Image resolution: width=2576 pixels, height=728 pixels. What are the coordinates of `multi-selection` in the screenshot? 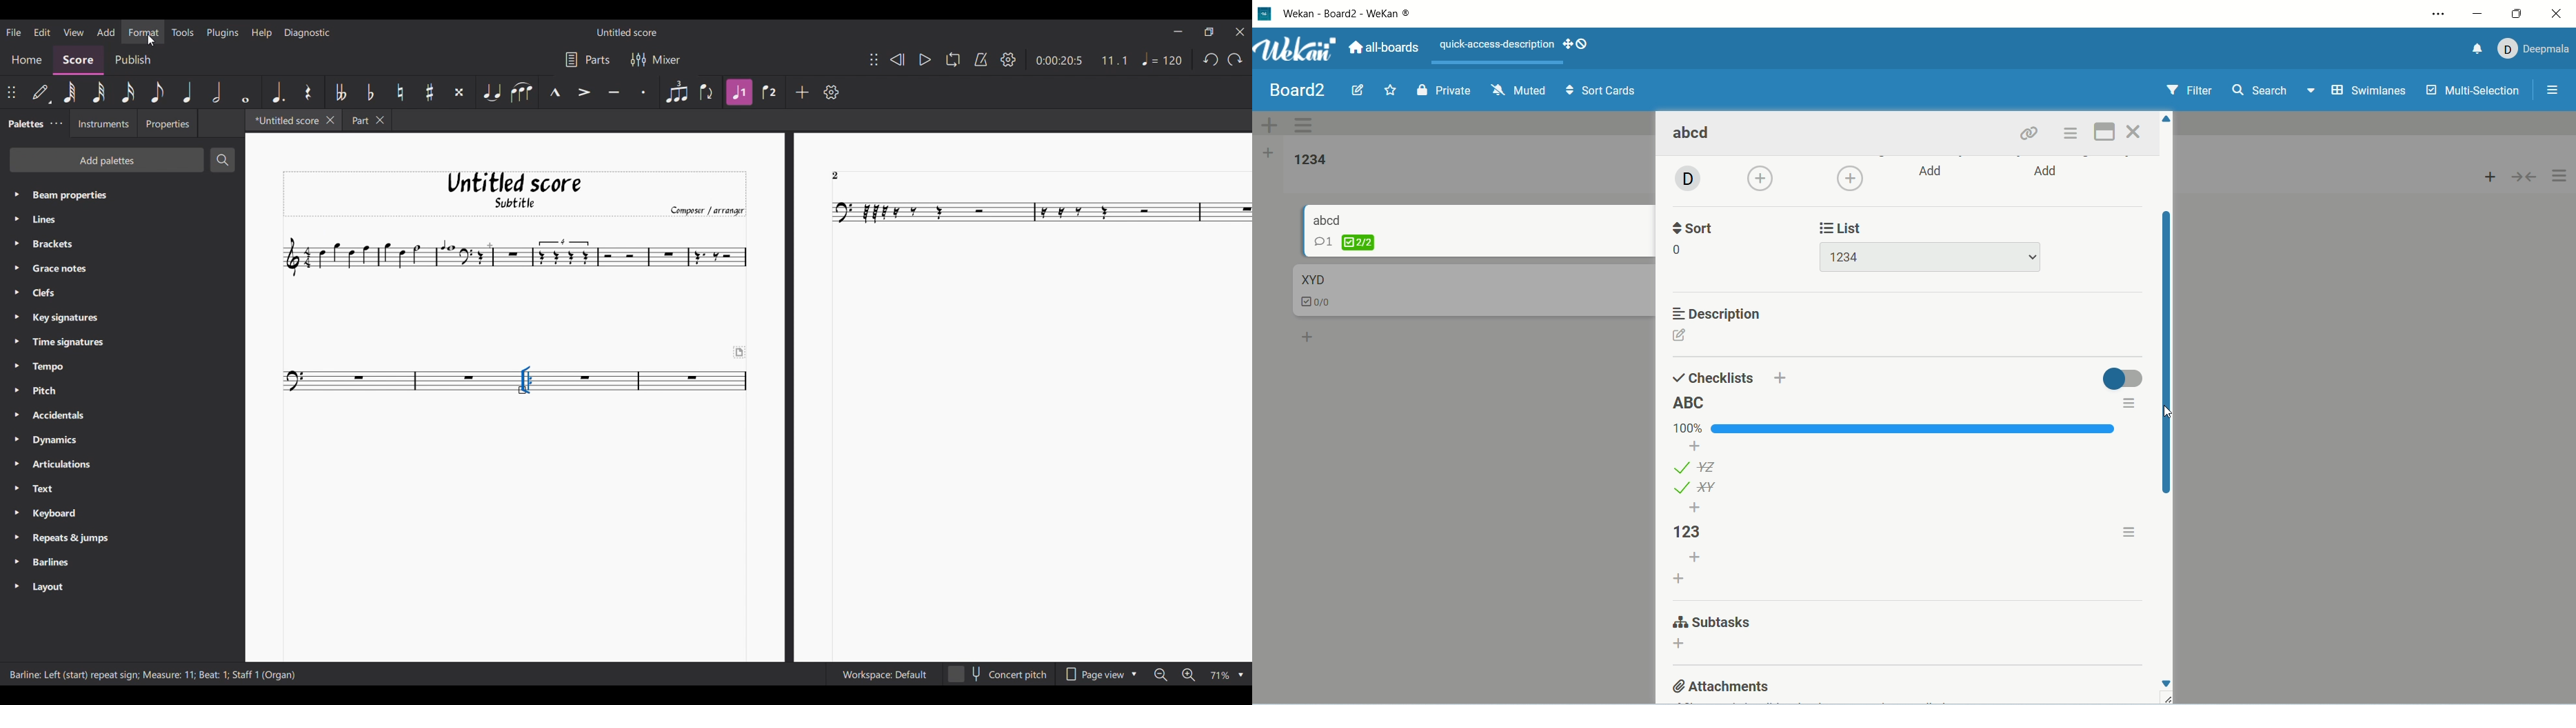 It's located at (2475, 92).